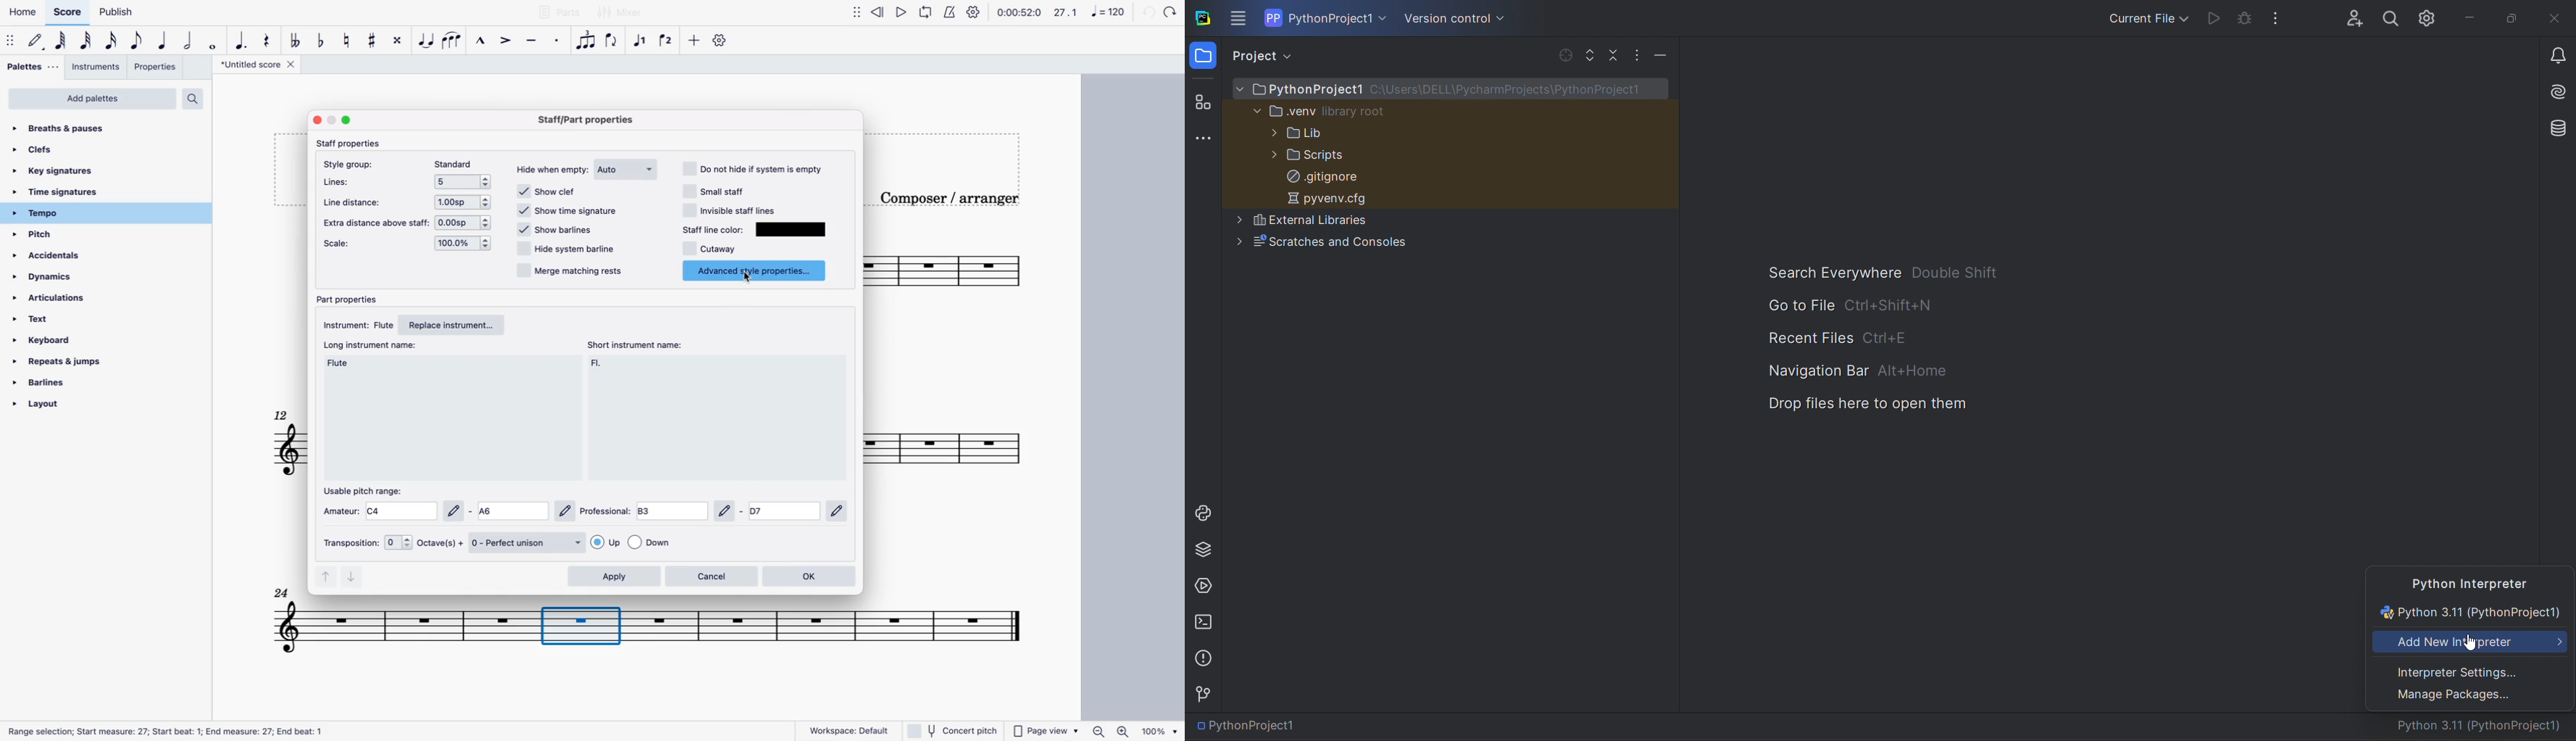 This screenshot has width=2576, height=756. I want to click on standard, so click(454, 162).